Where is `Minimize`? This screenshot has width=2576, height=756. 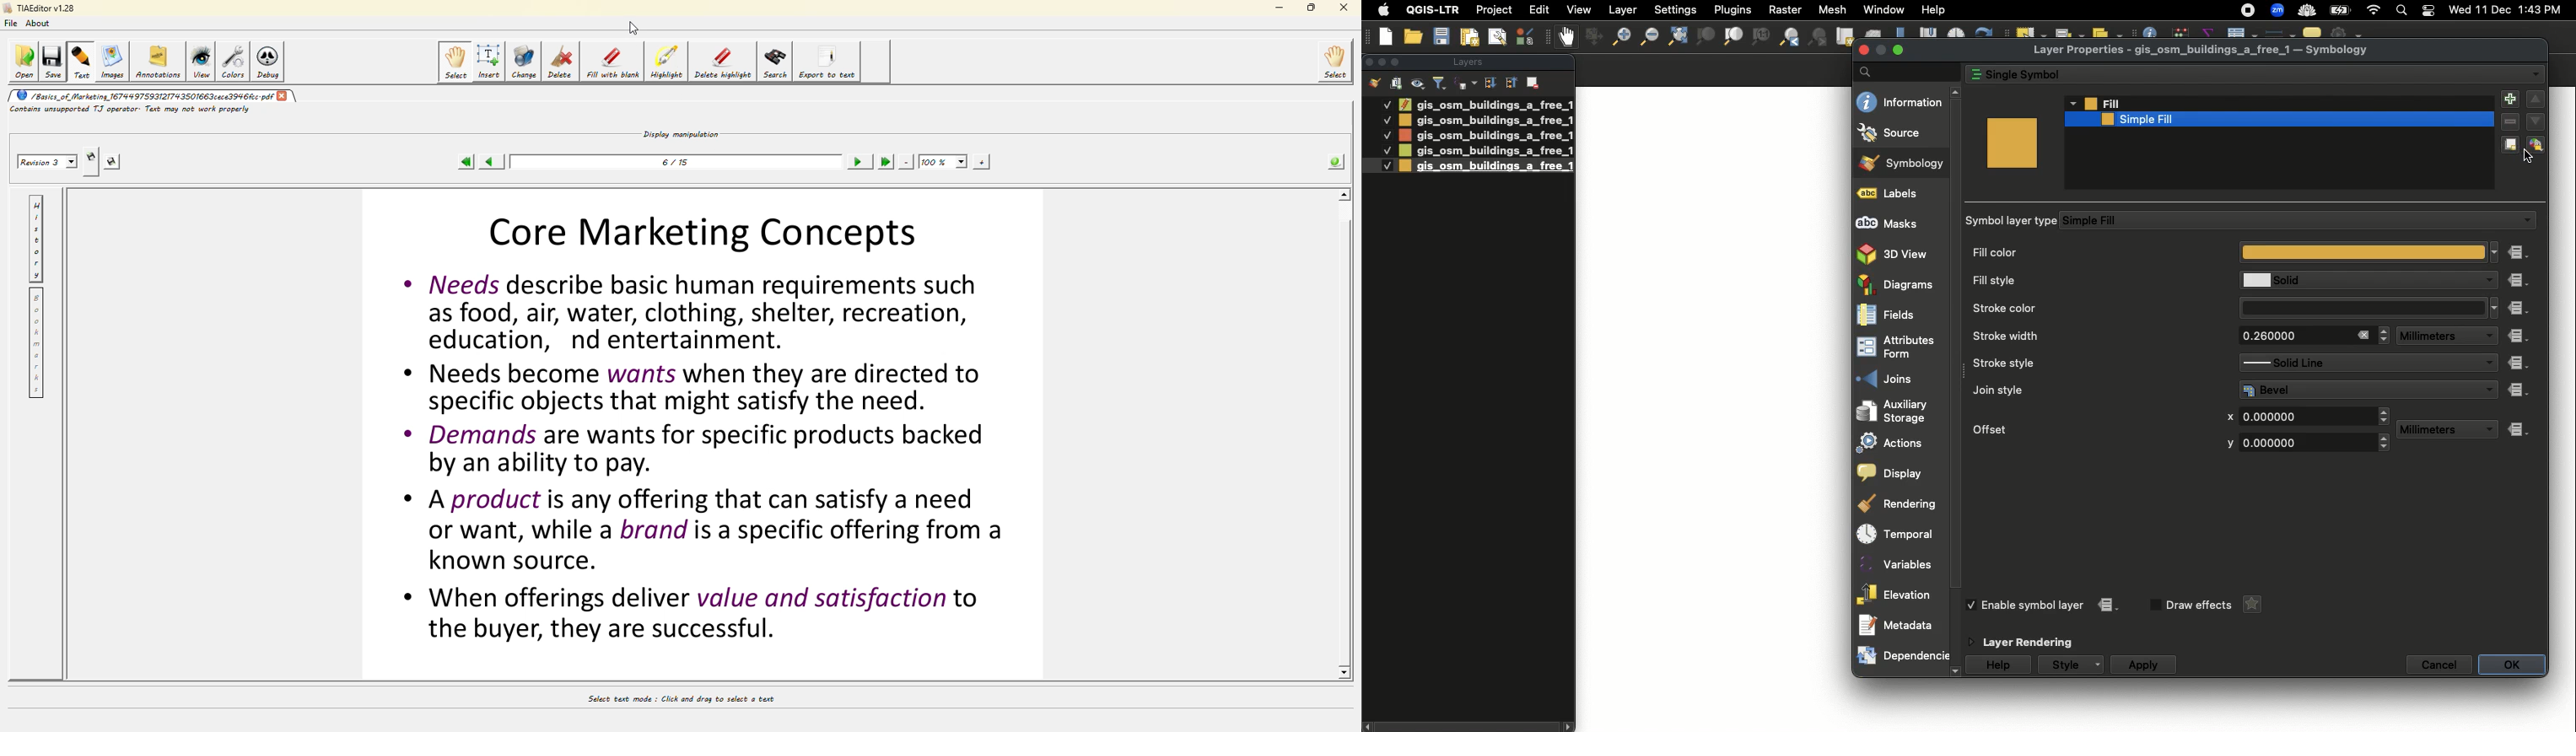
Minimize is located at coordinates (1880, 50).